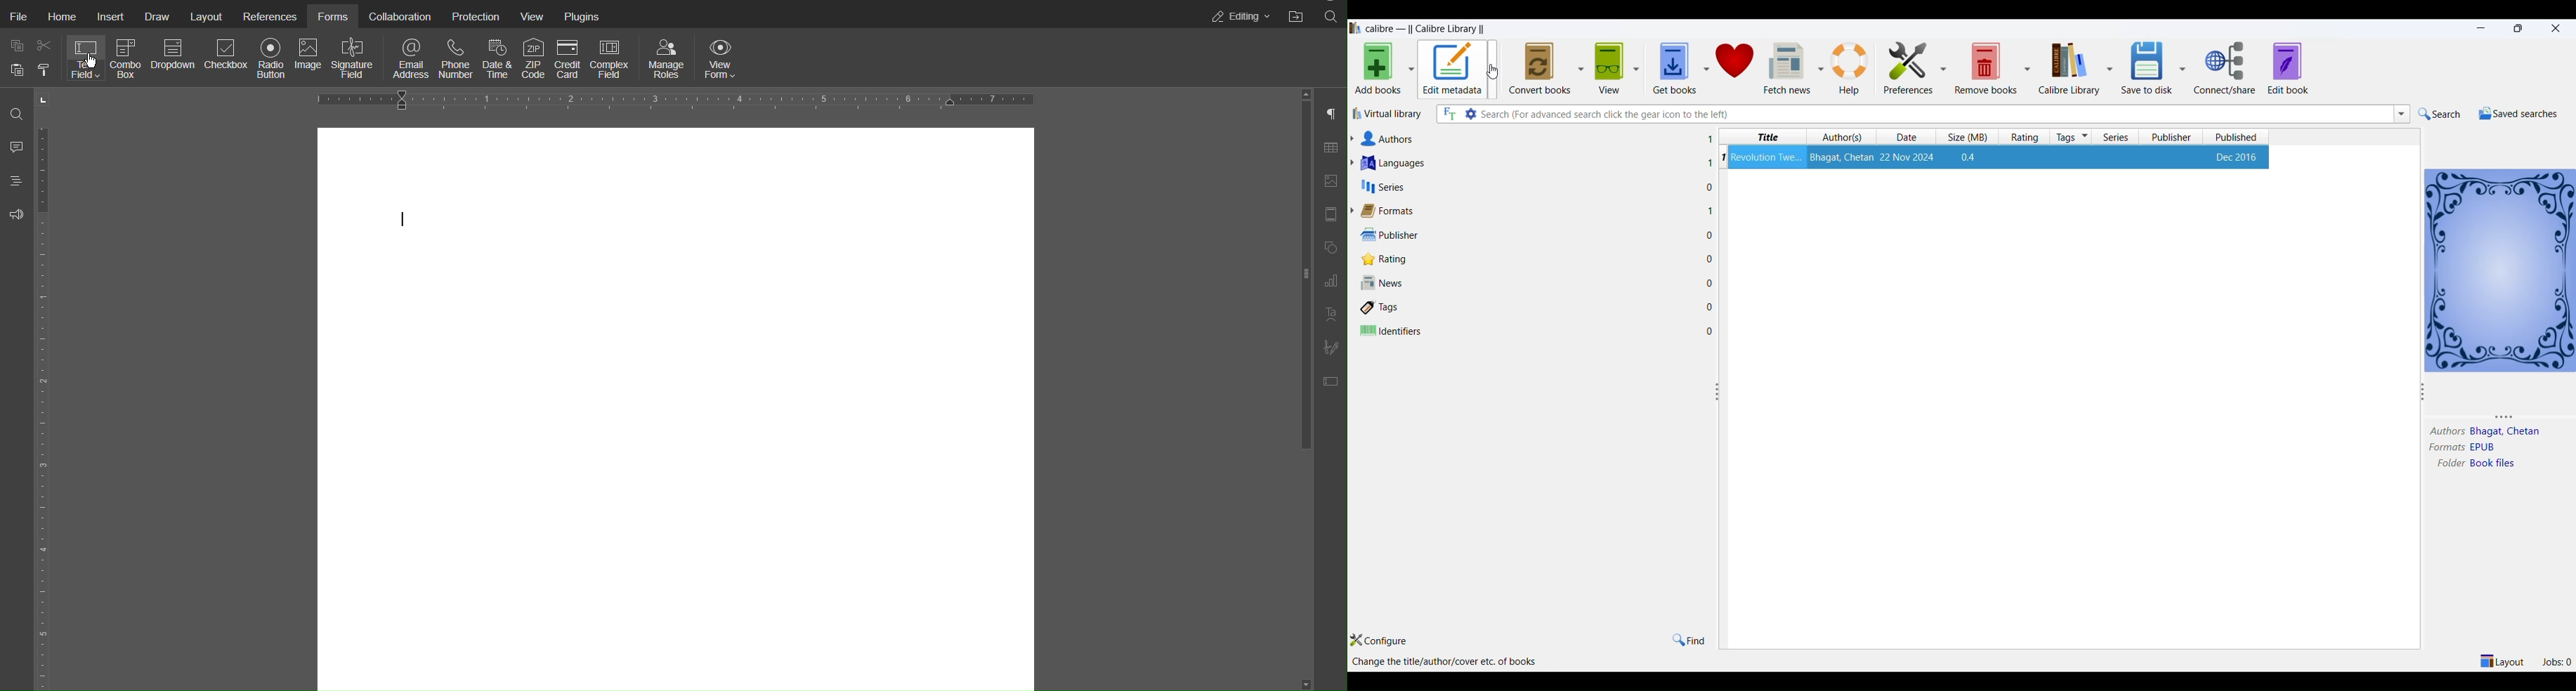 This screenshot has height=700, width=2576. What do you see at coordinates (2145, 65) in the screenshot?
I see `save to disk` at bounding box center [2145, 65].